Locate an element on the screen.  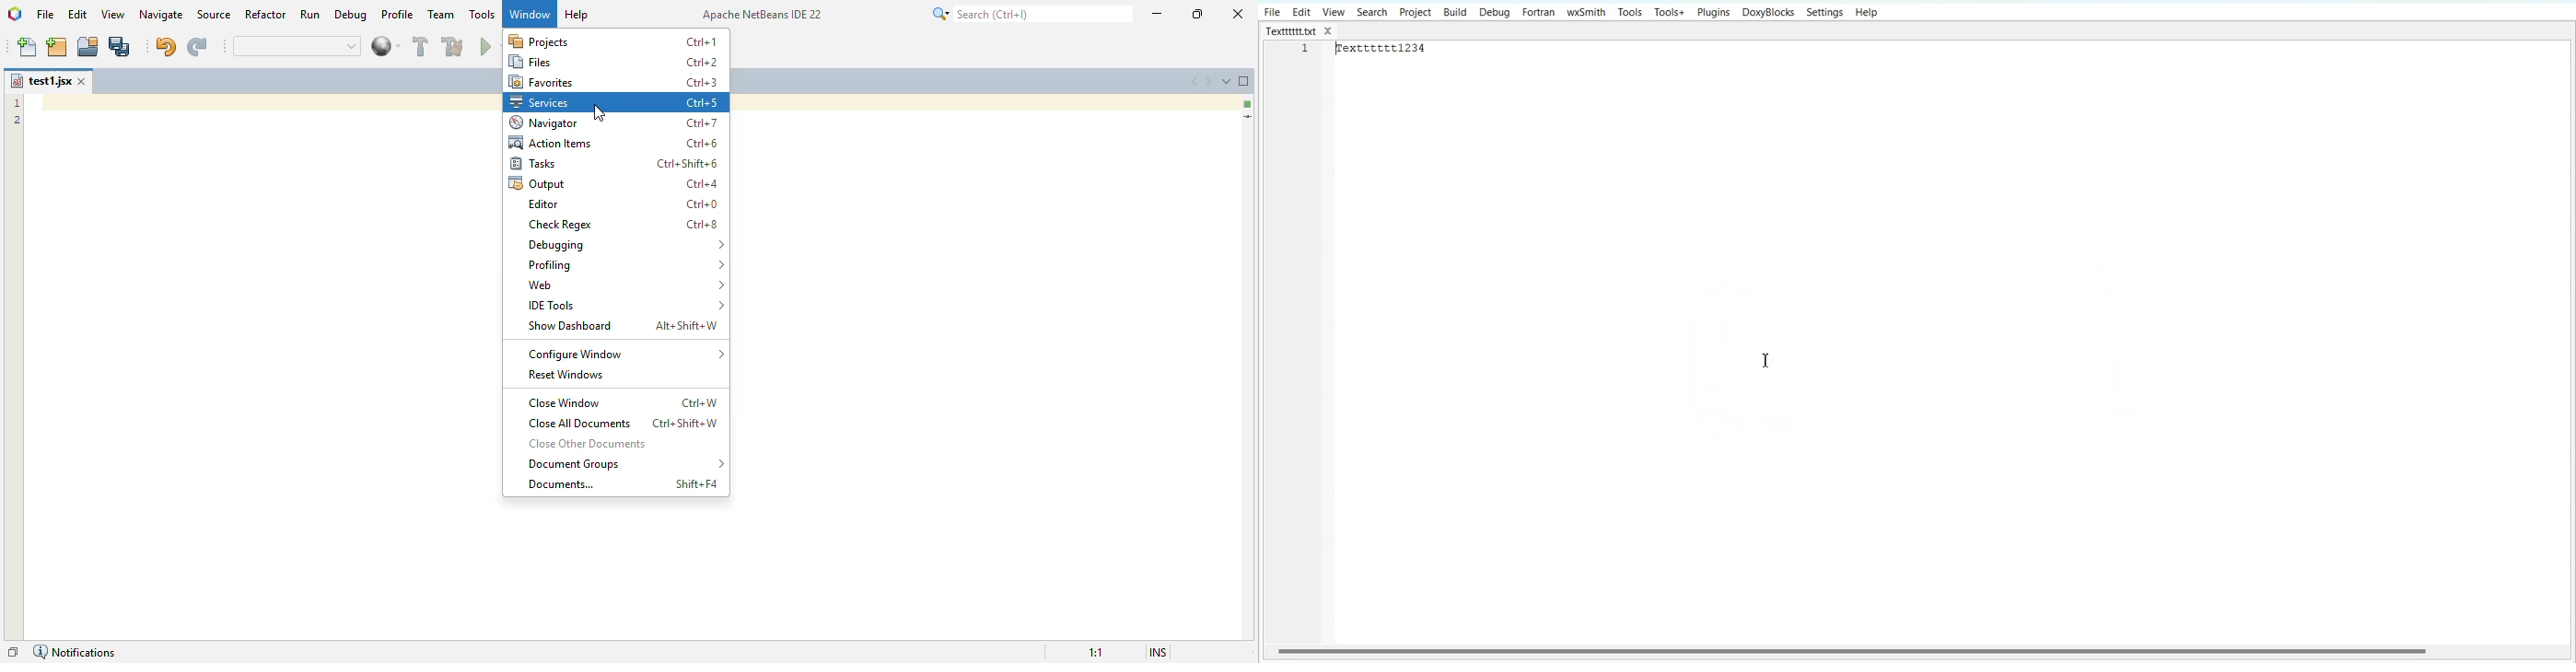
Plugins is located at coordinates (1715, 12).